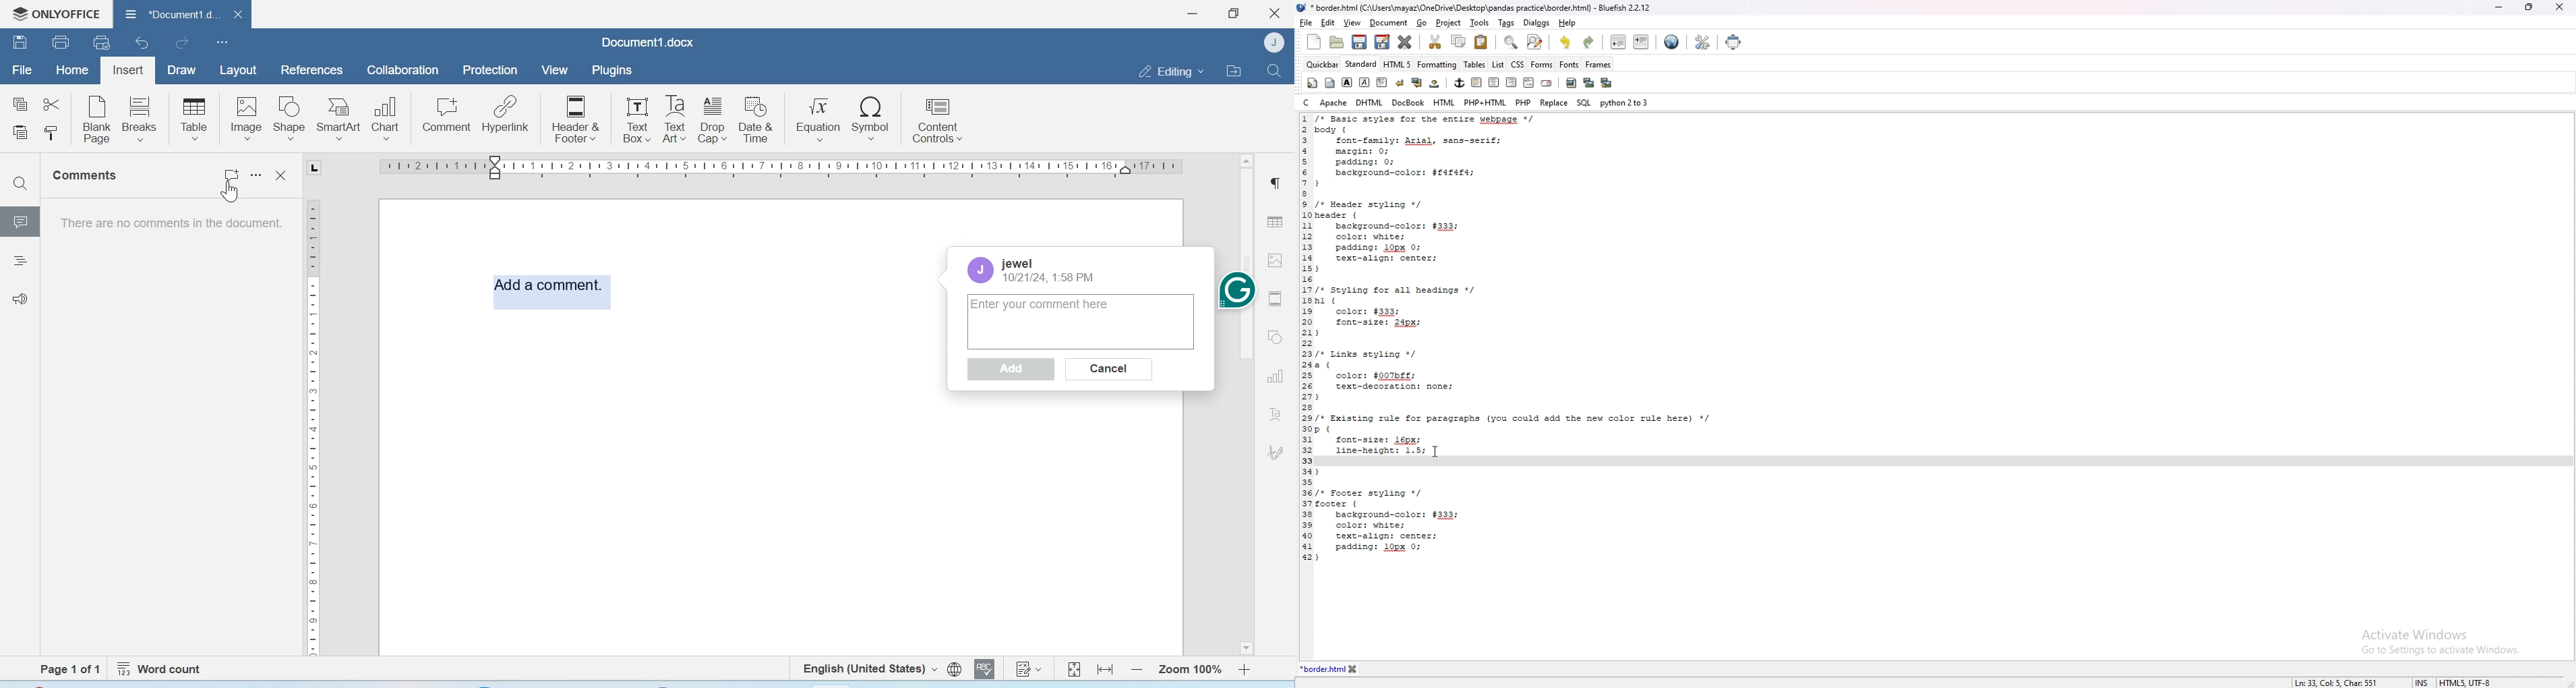 This screenshot has height=700, width=2576. What do you see at coordinates (1027, 668) in the screenshot?
I see `Track changes` at bounding box center [1027, 668].